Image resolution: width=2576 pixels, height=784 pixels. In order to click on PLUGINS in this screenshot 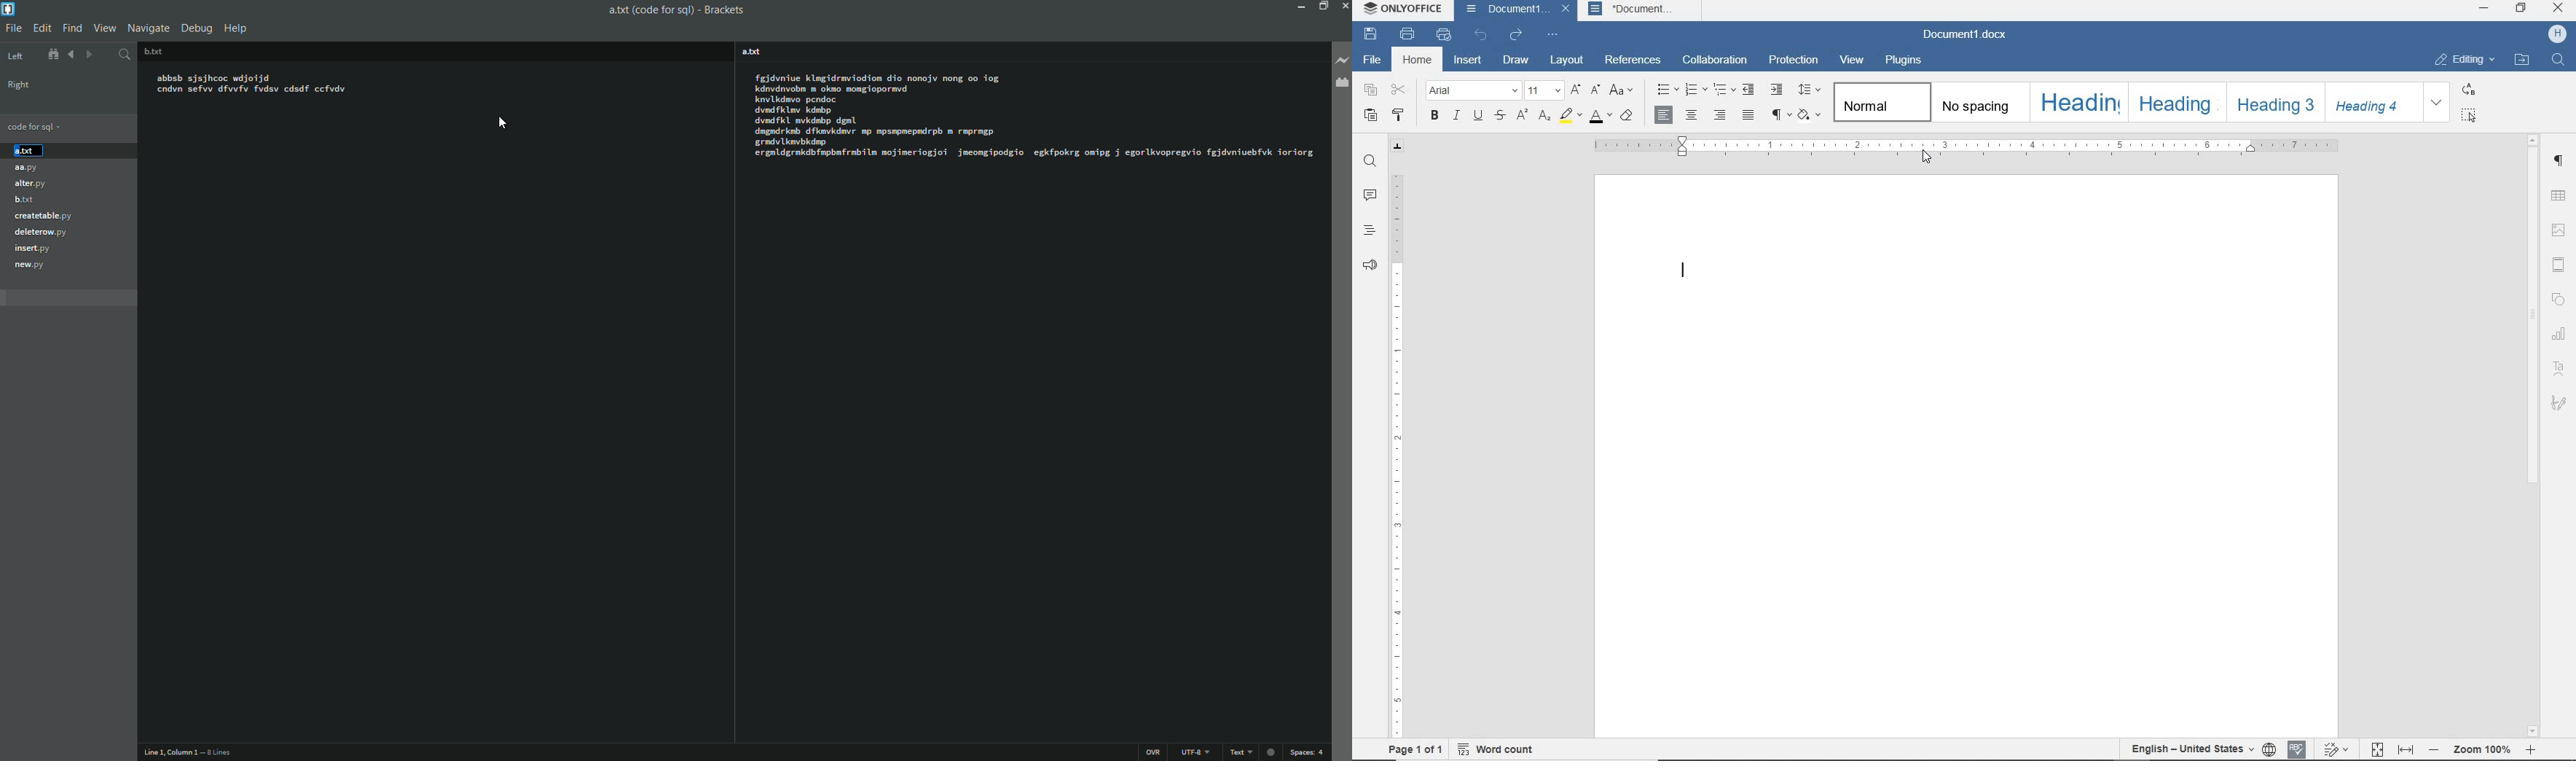, I will do `click(1905, 61)`.